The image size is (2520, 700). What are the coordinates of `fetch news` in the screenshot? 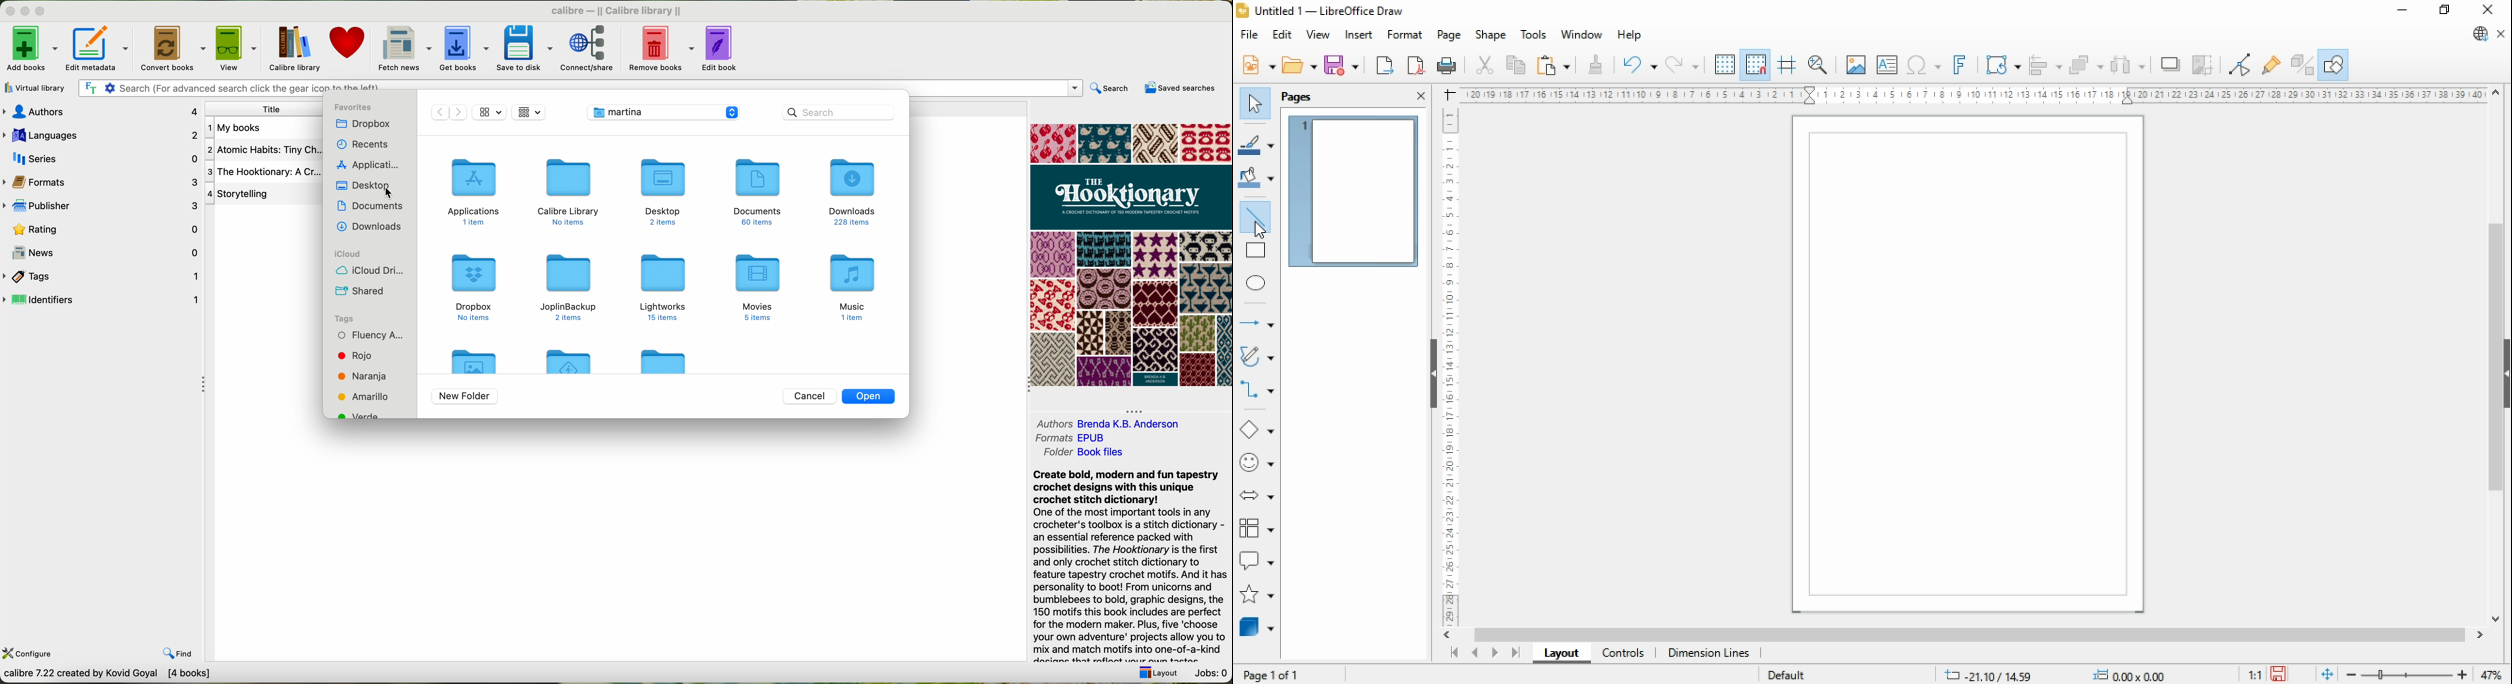 It's located at (404, 48).